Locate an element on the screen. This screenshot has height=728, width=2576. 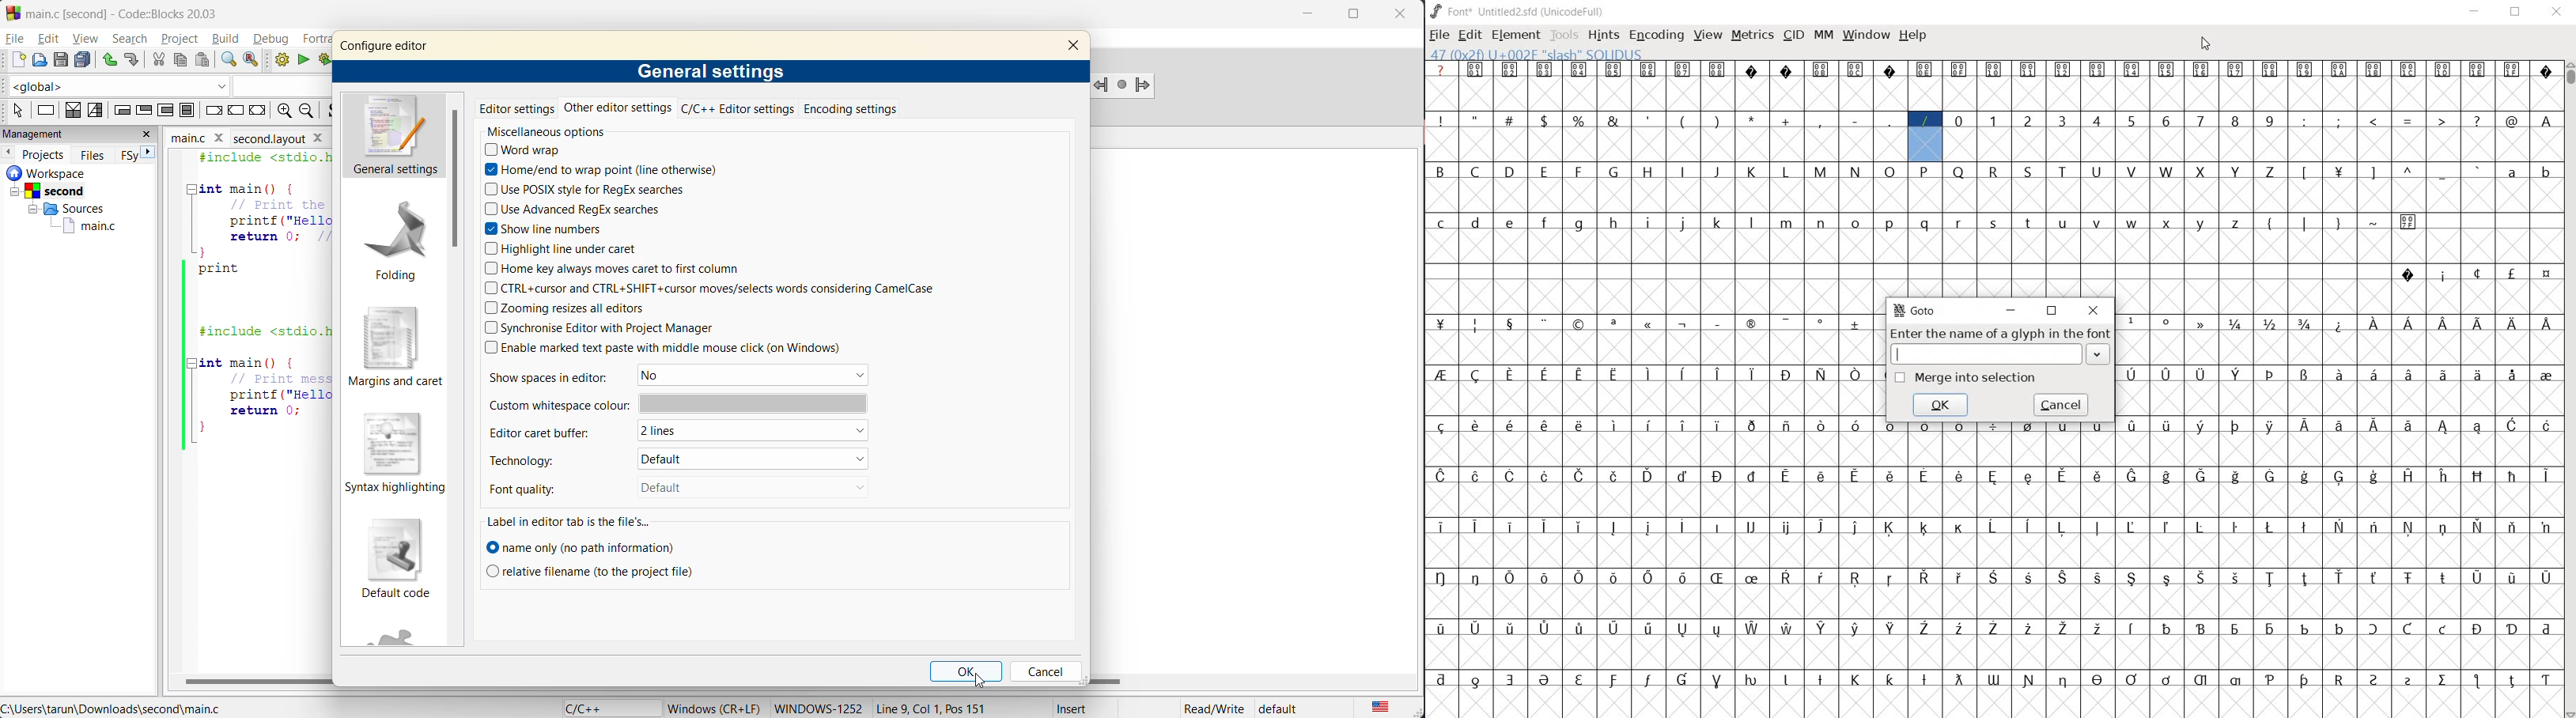
use advanced regex searches is located at coordinates (580, 210).